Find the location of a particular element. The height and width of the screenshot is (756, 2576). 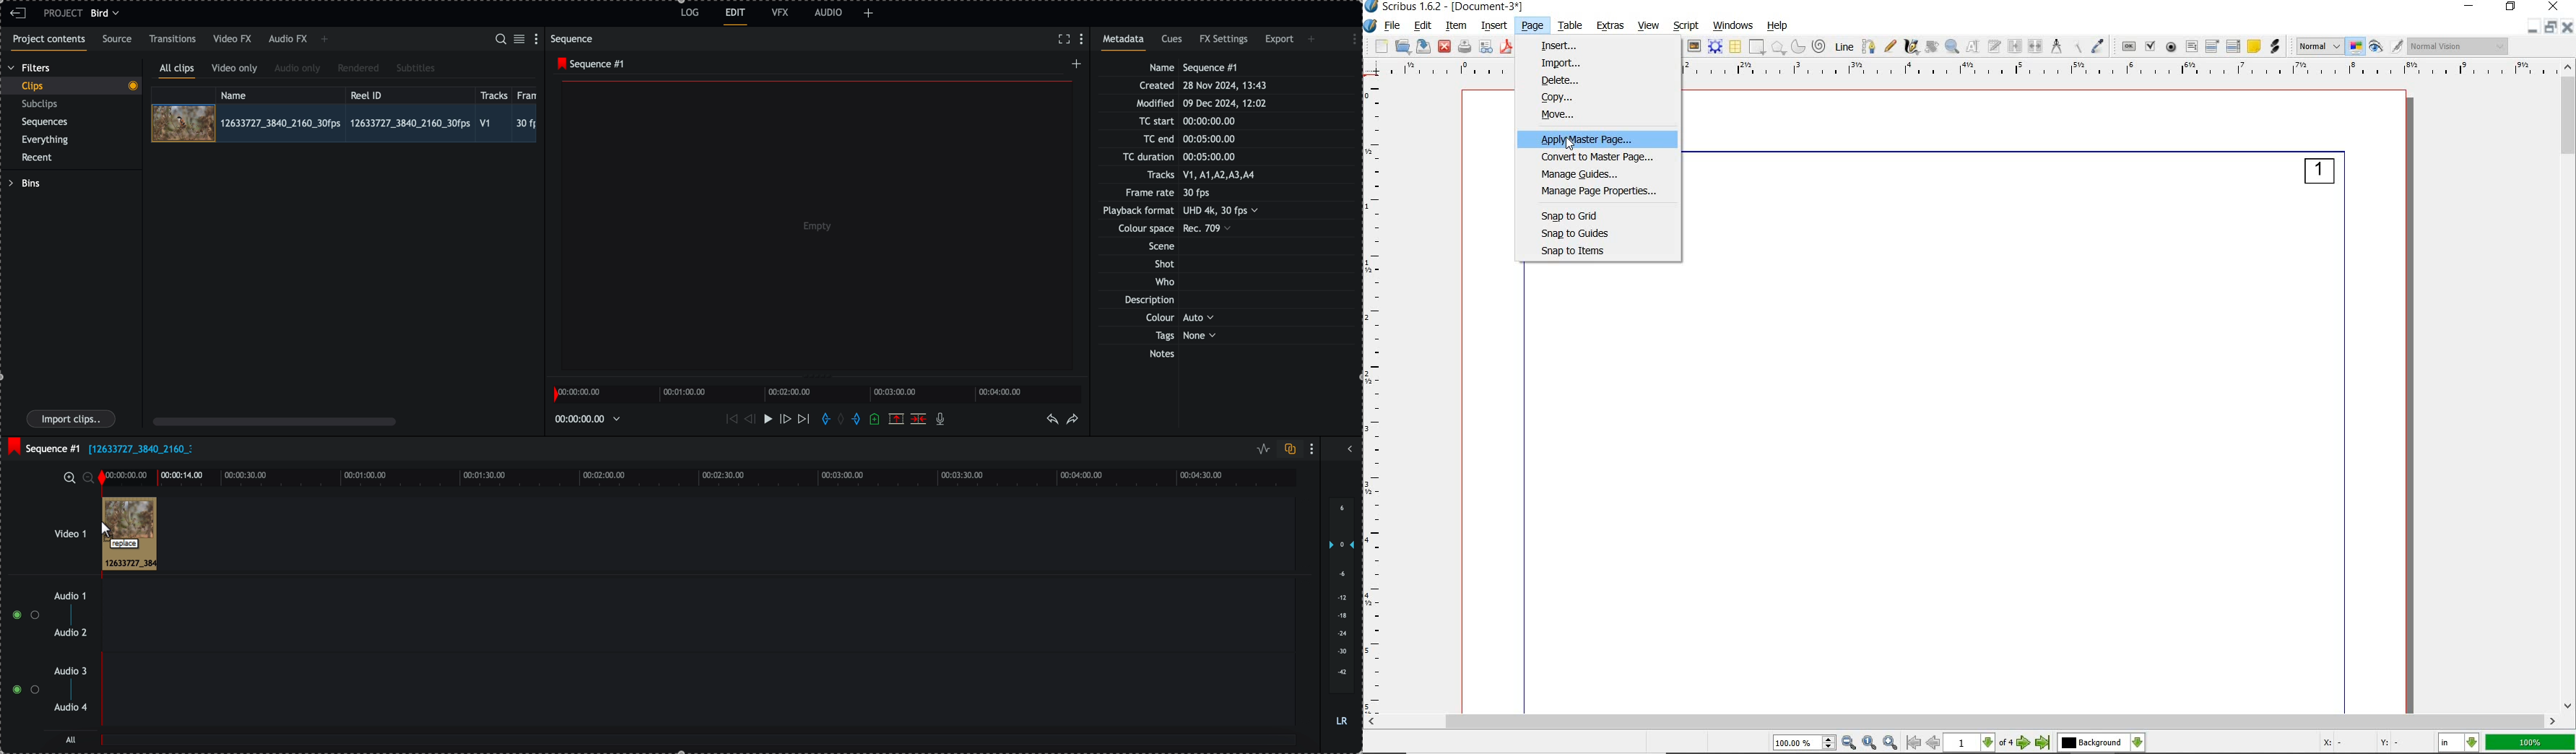

table is located at coordinates (1570, 25).